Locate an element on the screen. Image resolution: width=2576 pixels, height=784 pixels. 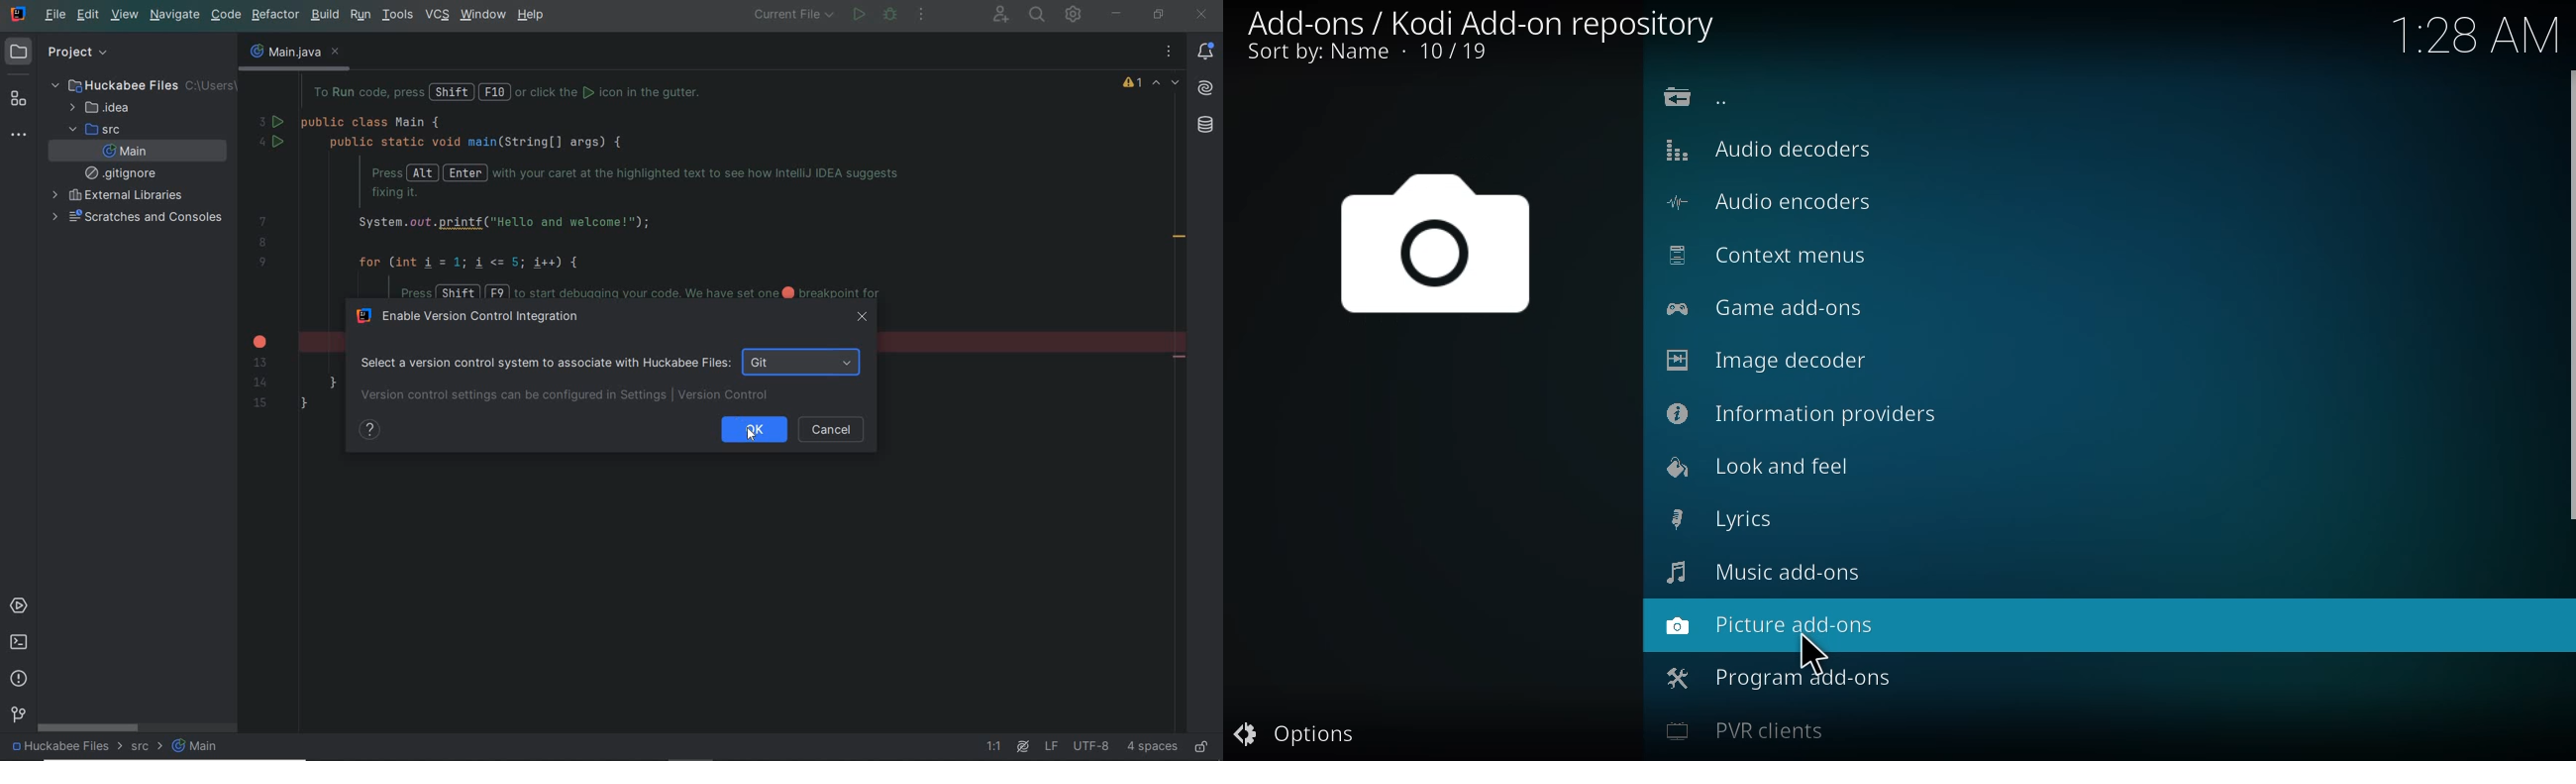
add on is located at coordinates (1445, 255).